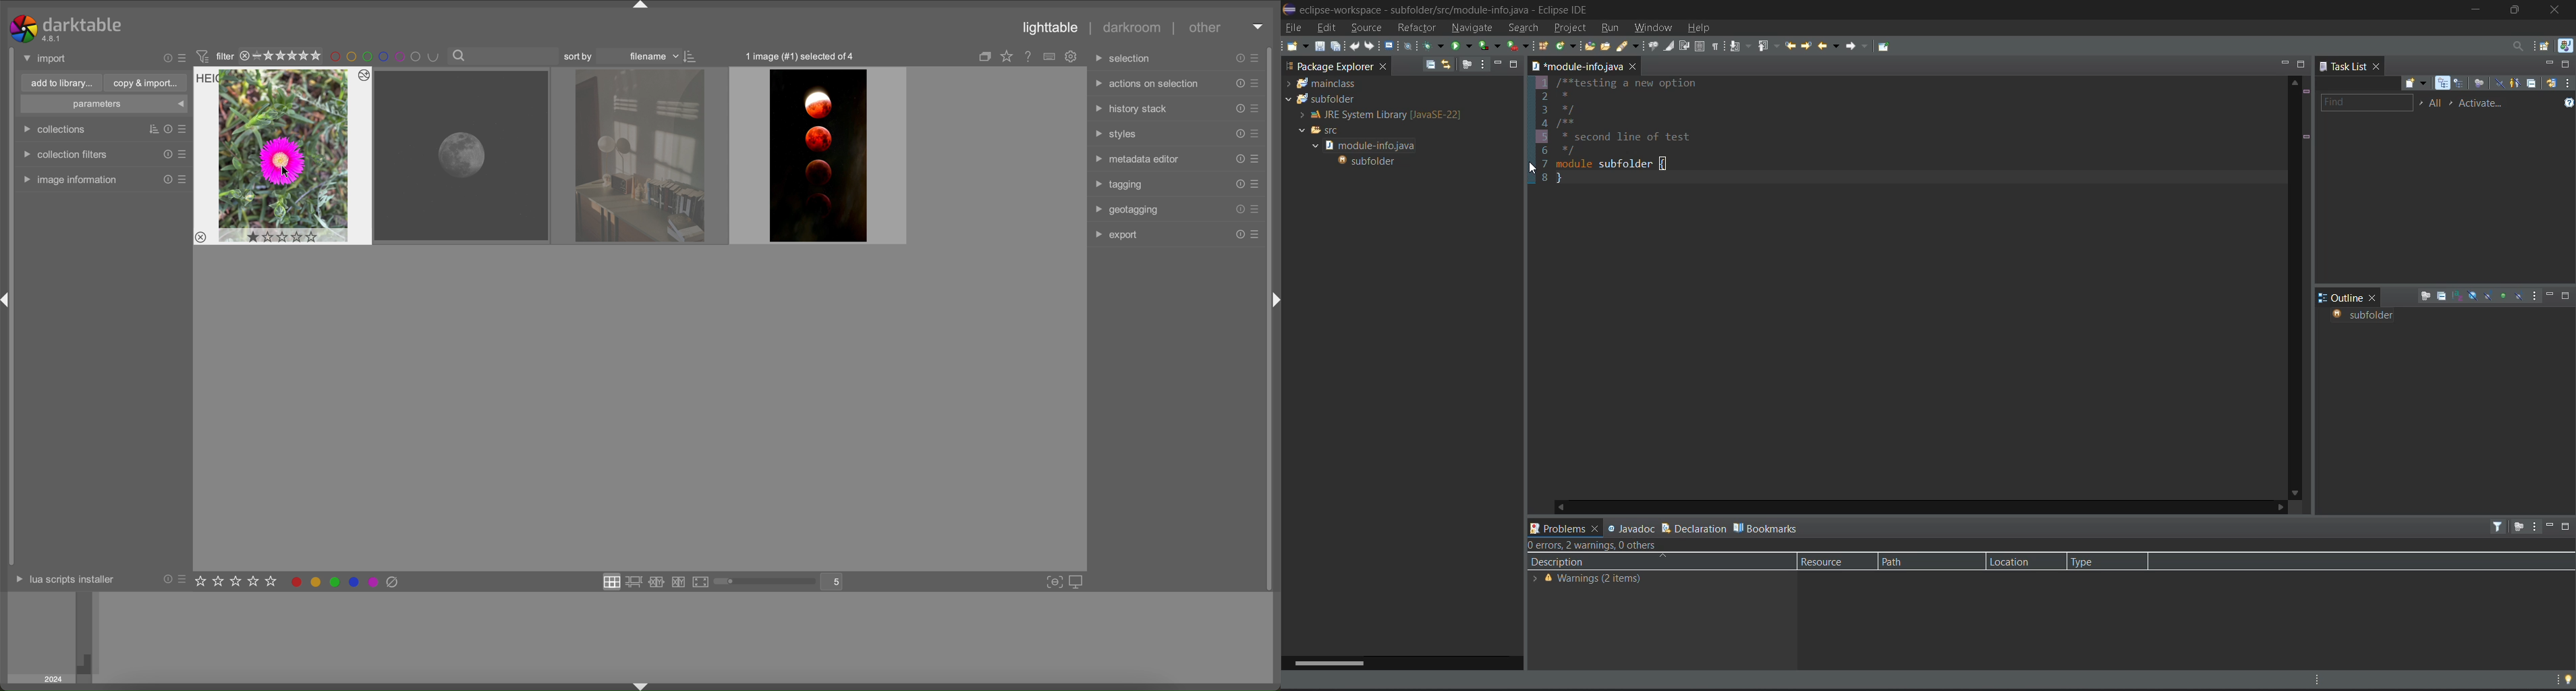 The height and width of the screenshot is (700, 2576). I want to click on online help, so click(1029, 56).